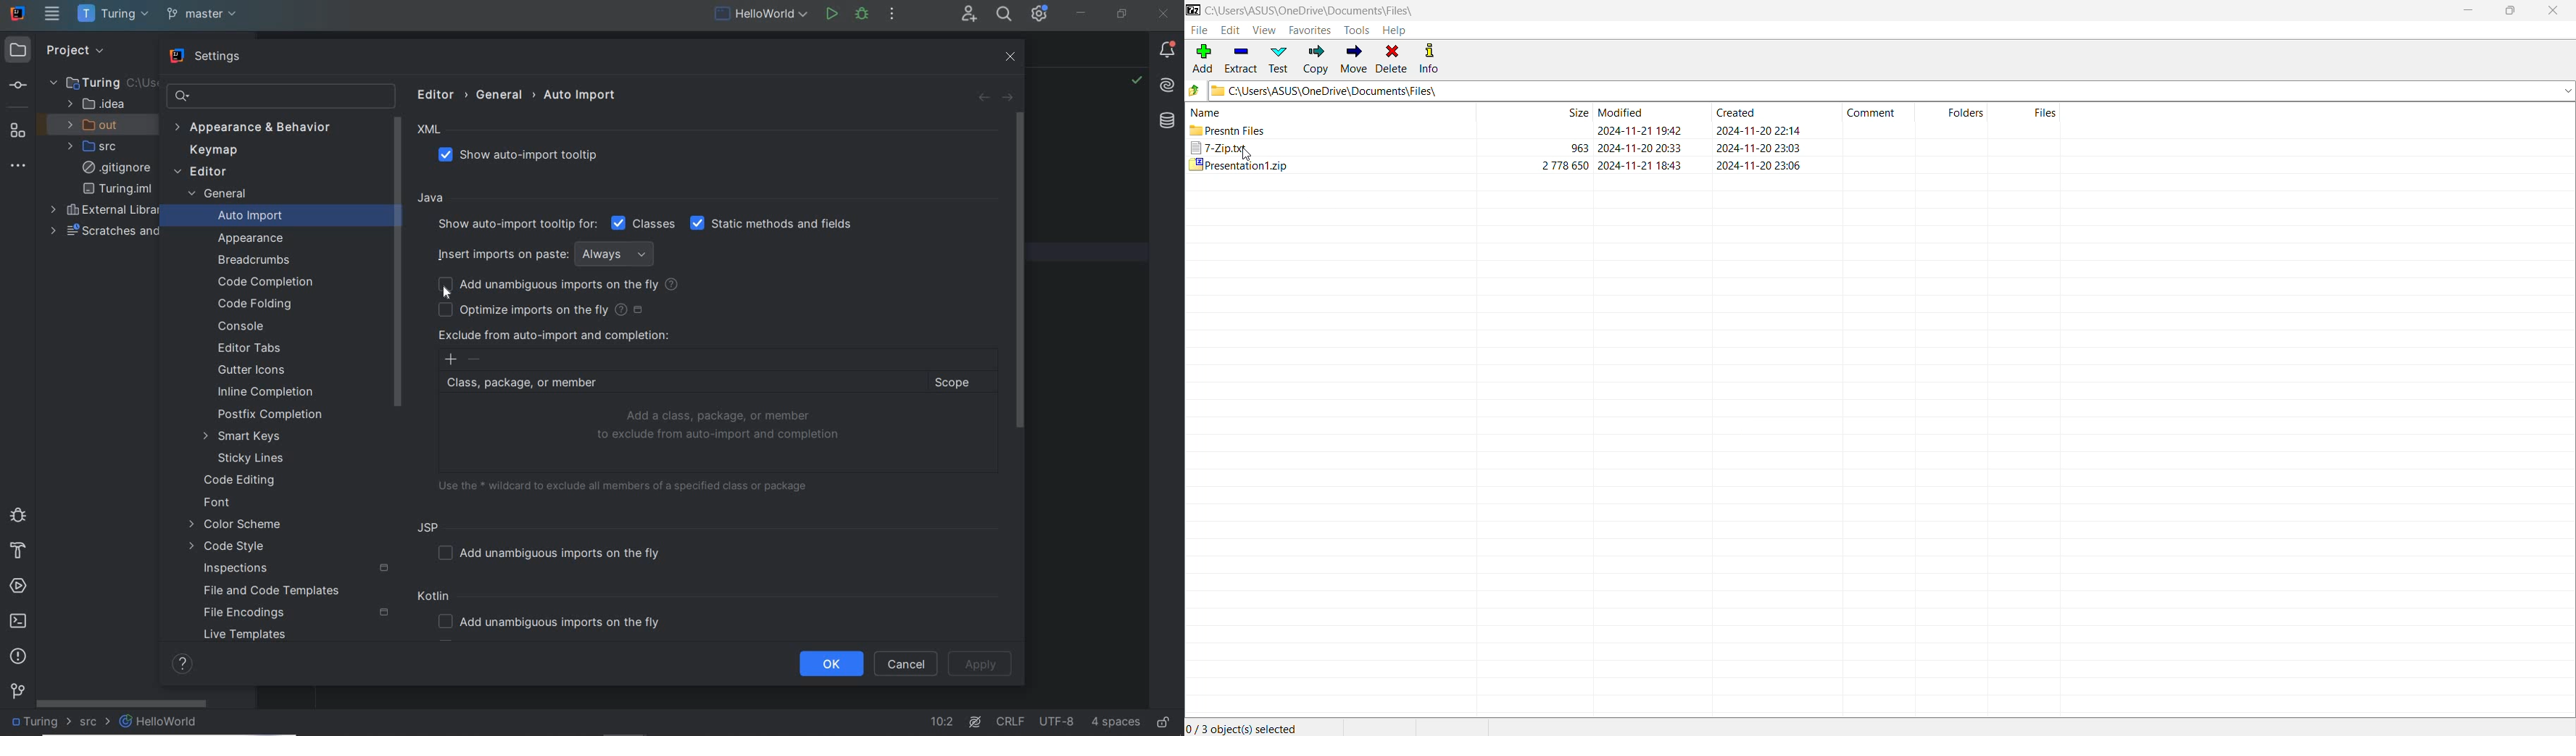 This screenshot has width=2576, height=756. Describe the element at coordinates (1194, 91) in the screenshot. I see `Move Up one level` at that location.